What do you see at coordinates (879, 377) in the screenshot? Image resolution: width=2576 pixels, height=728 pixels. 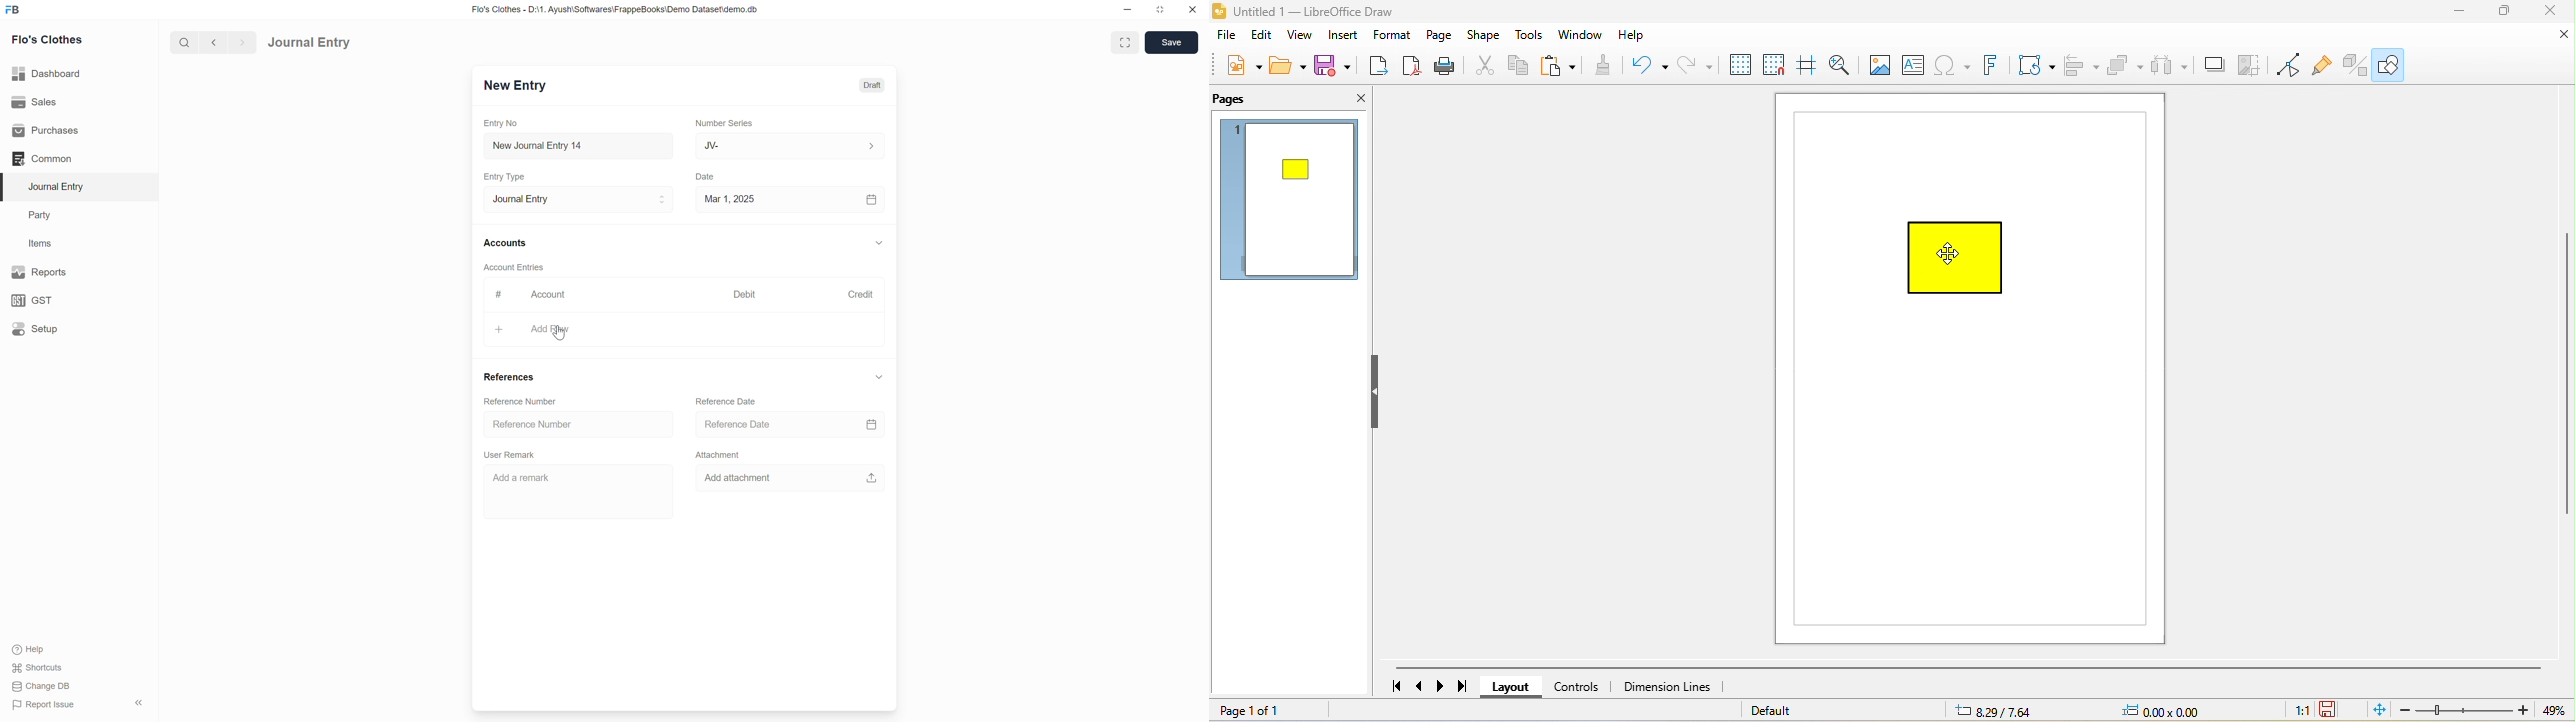 I see `down` at bounding box center [879, 377].